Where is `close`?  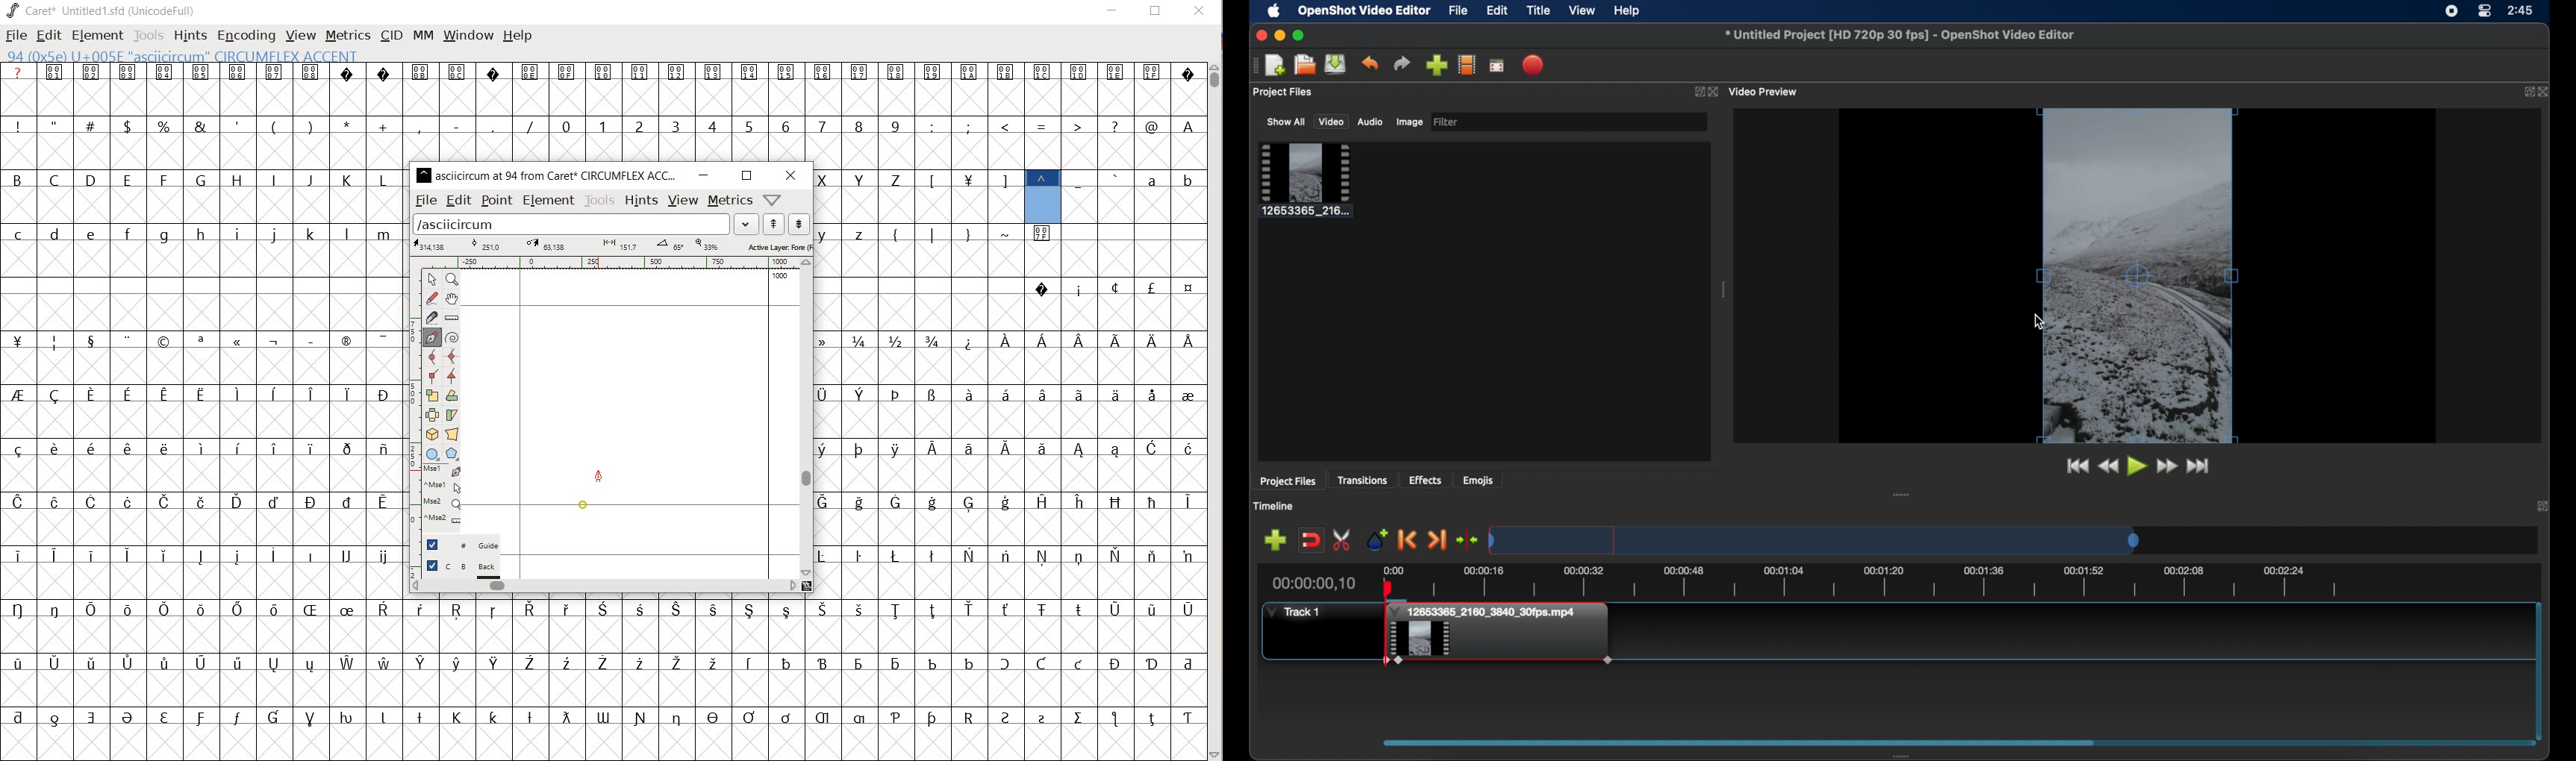
close is located at coordinates (790, 175).